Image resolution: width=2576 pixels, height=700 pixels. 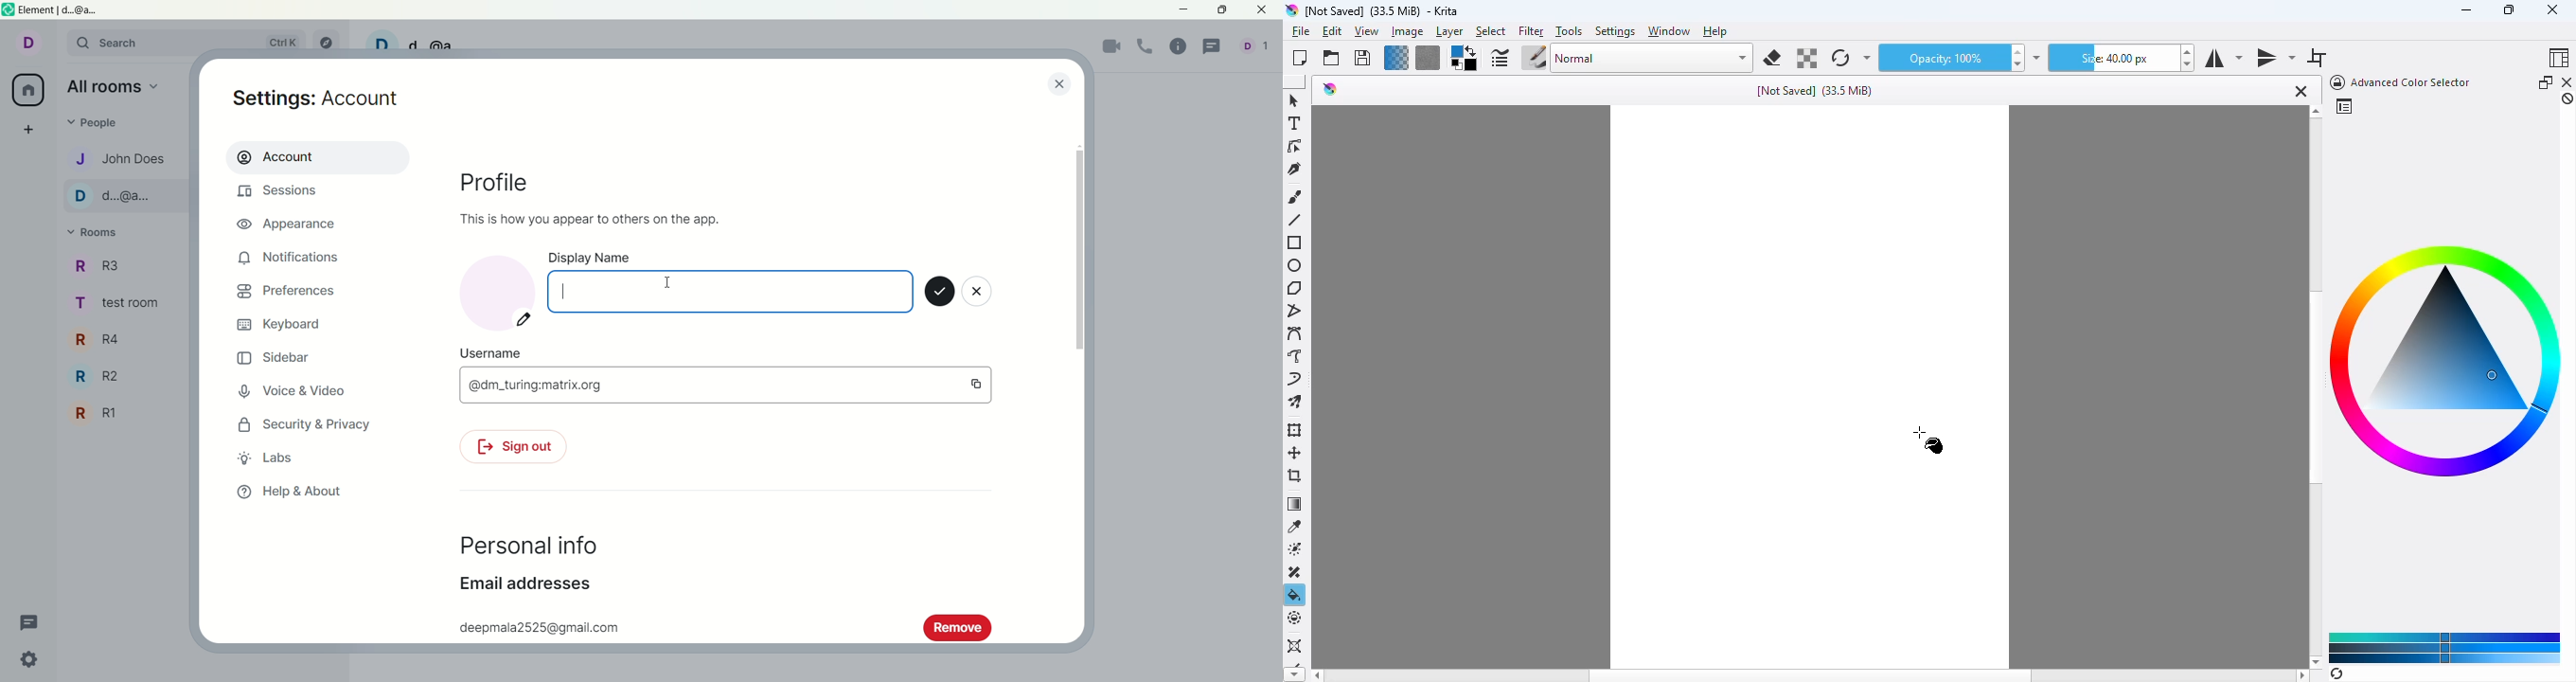 What do you see at coordinates (1294, 220) in the screenshot?
I see `line tool` at bounding box center [1294, 220].